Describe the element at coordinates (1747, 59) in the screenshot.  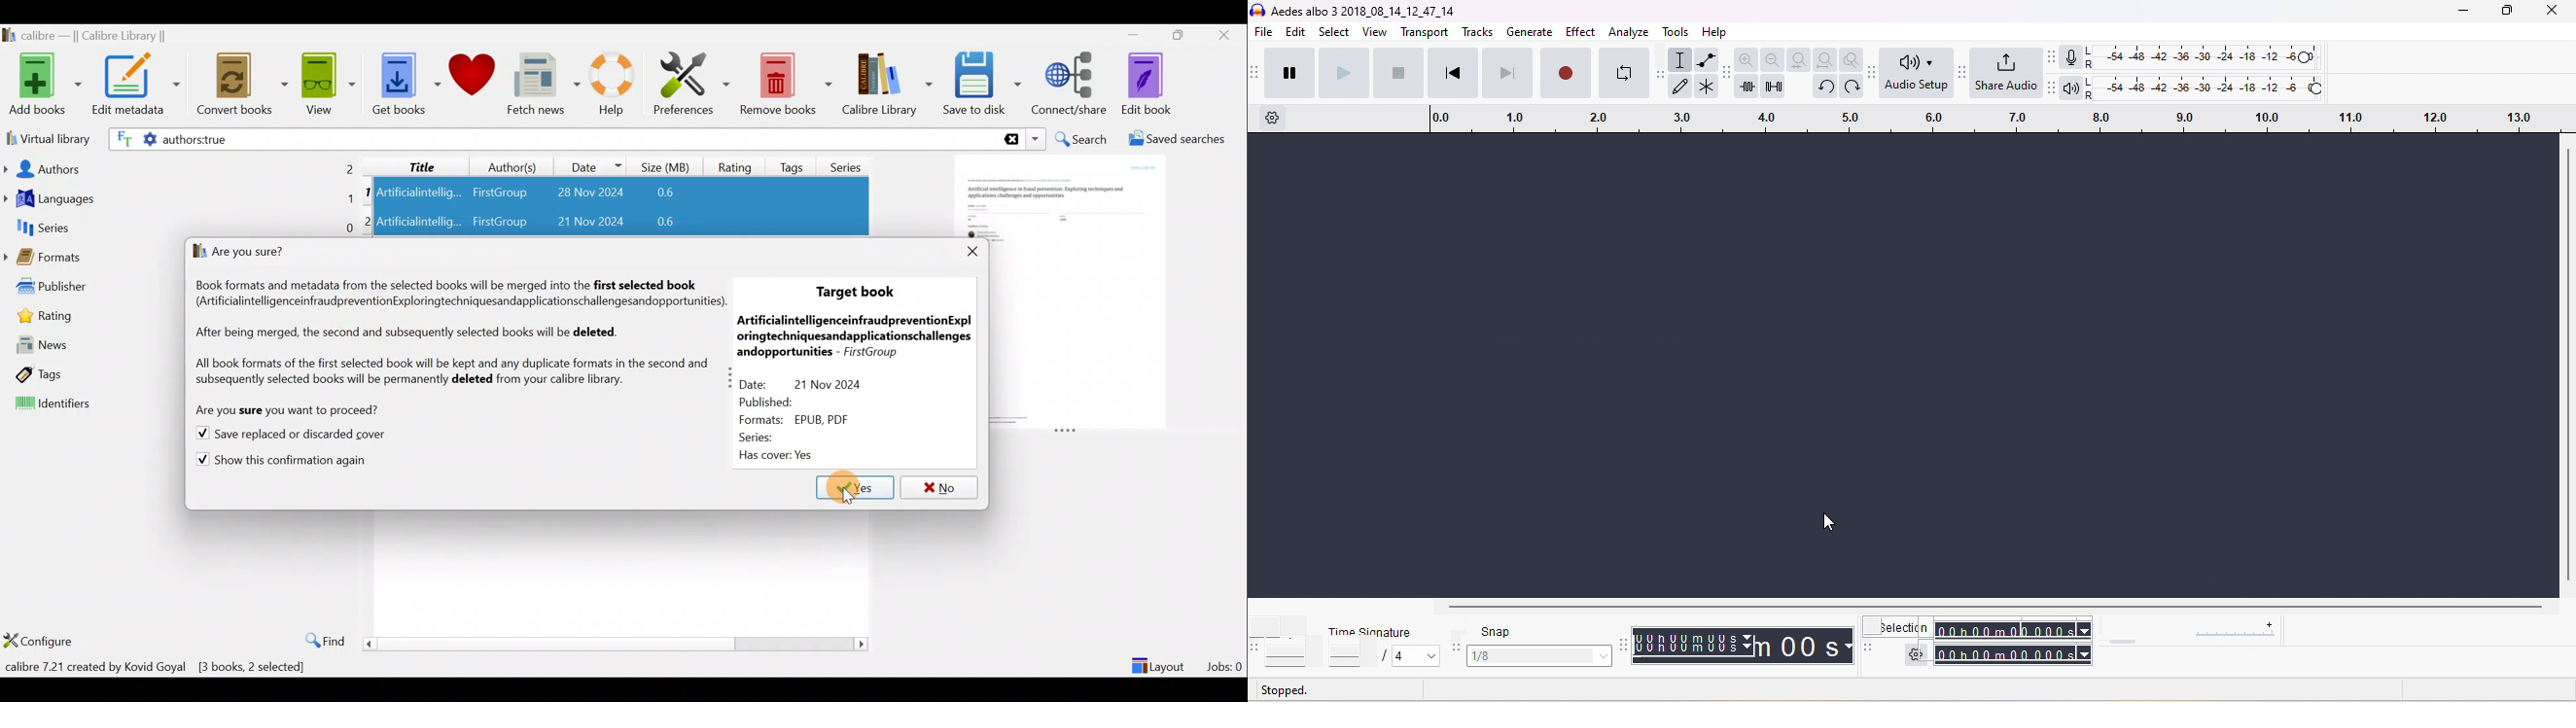
I see `zoom in` at that location.